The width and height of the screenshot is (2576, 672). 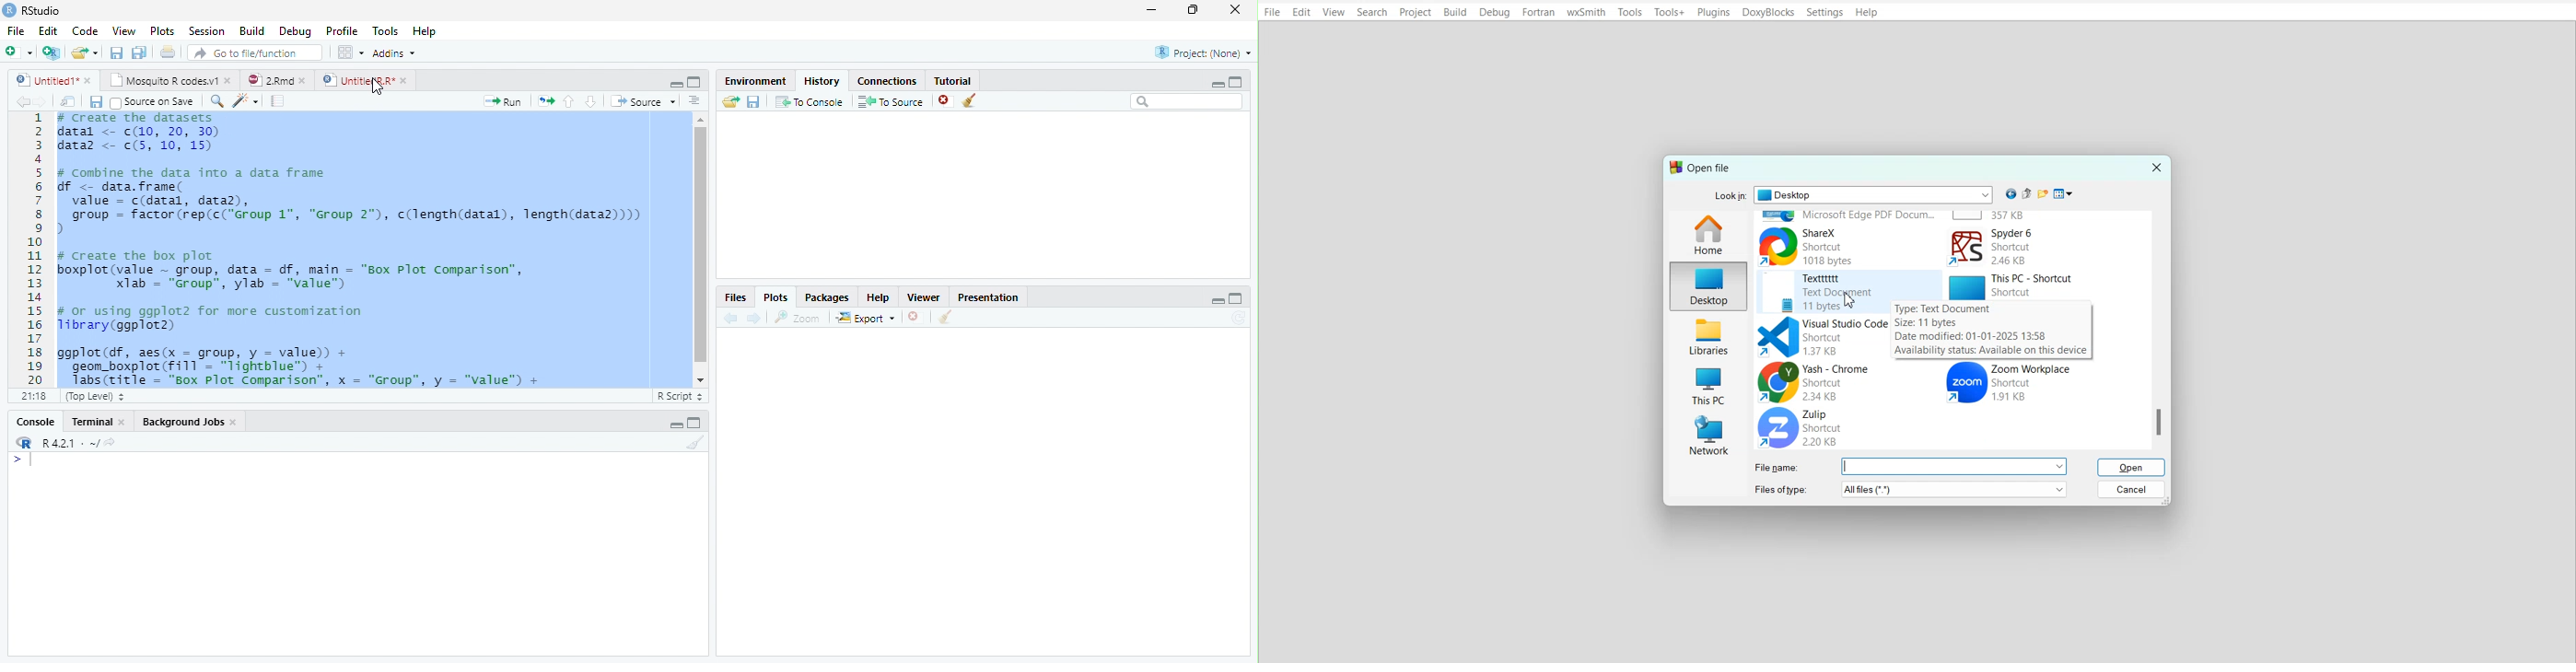 What do you see at coordinates (78, 52) in the screenshot?
I see `Open an existing file` at bounding box center [78, 52].